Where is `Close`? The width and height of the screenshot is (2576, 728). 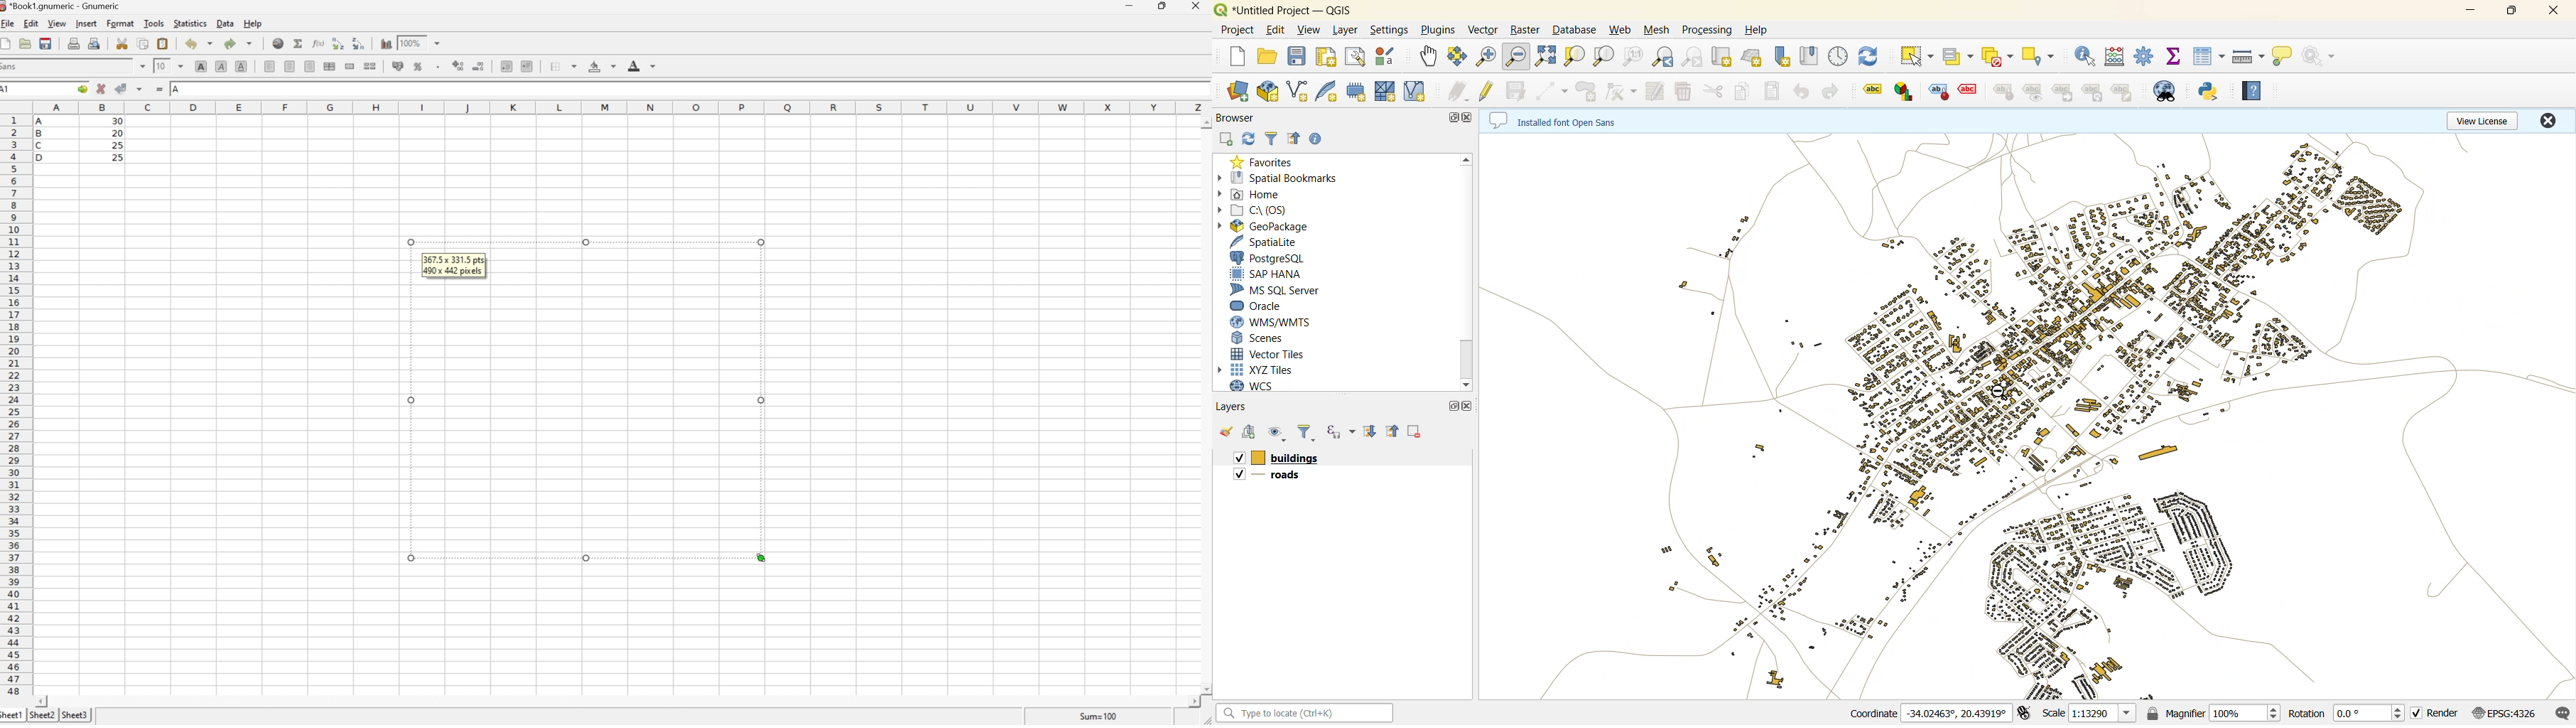
Close is located at coordinates (1197, 6).